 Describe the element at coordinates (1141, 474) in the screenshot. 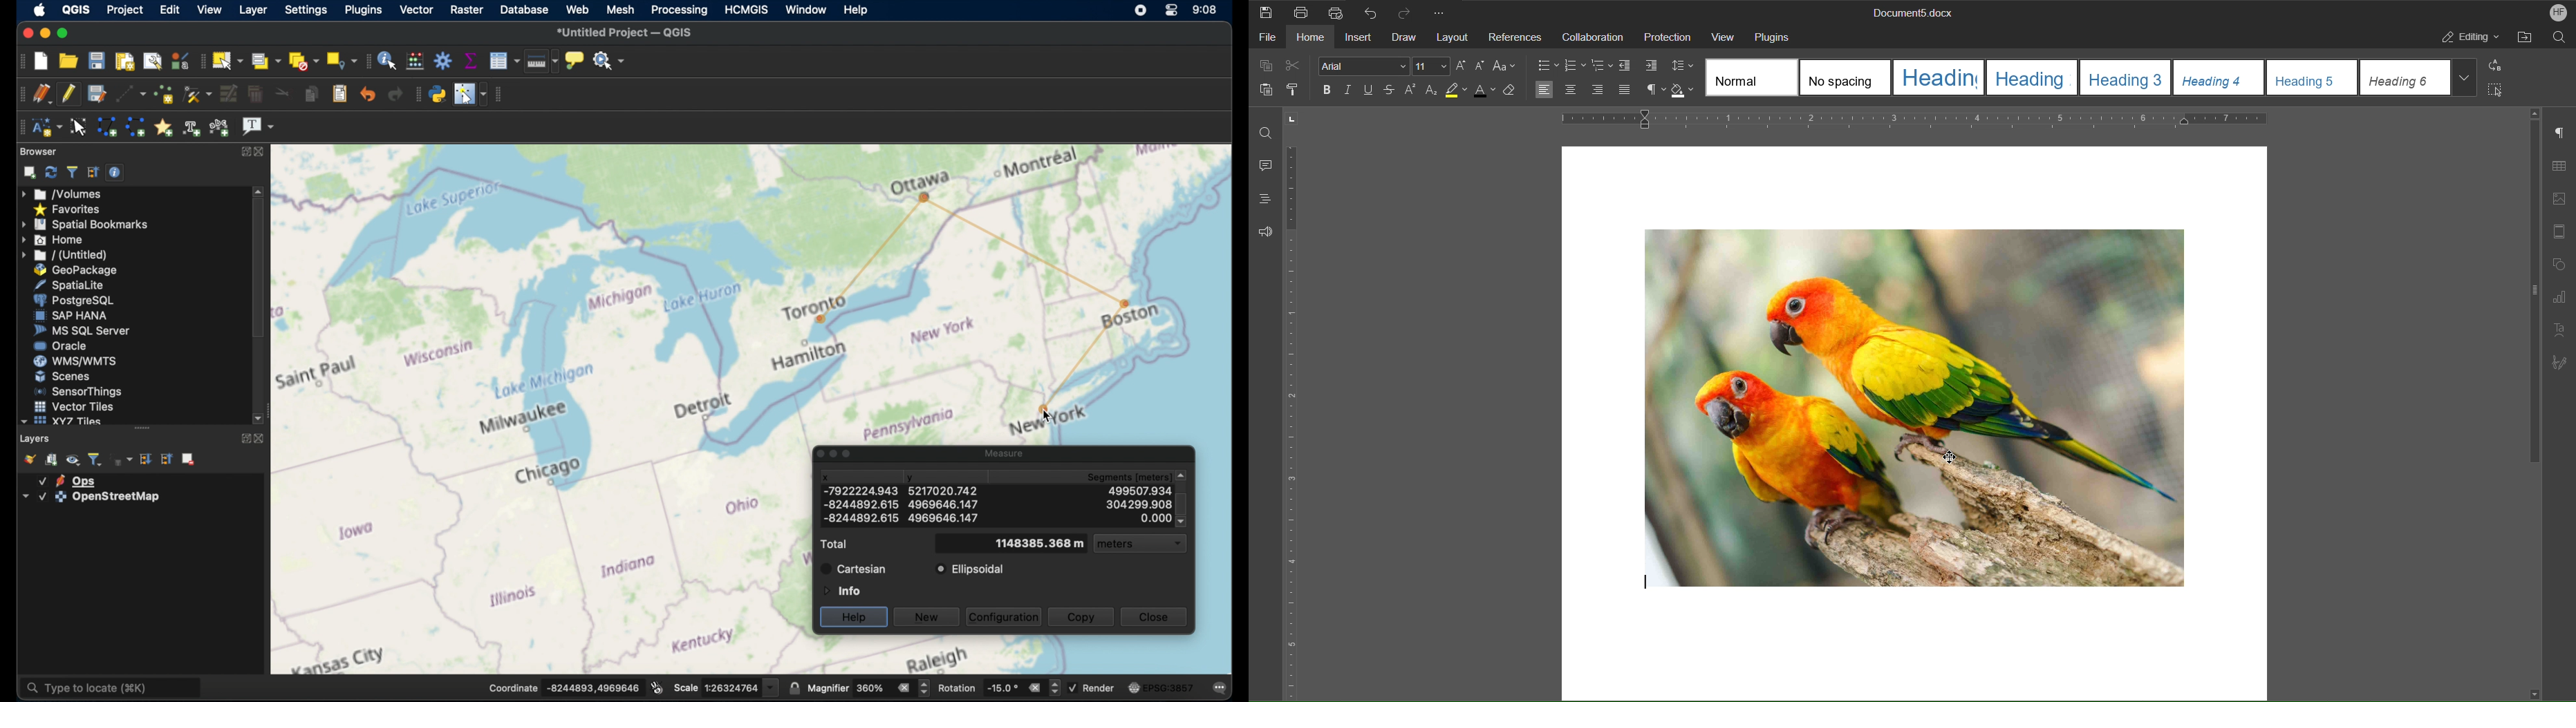

I see `segments meters` at that location.